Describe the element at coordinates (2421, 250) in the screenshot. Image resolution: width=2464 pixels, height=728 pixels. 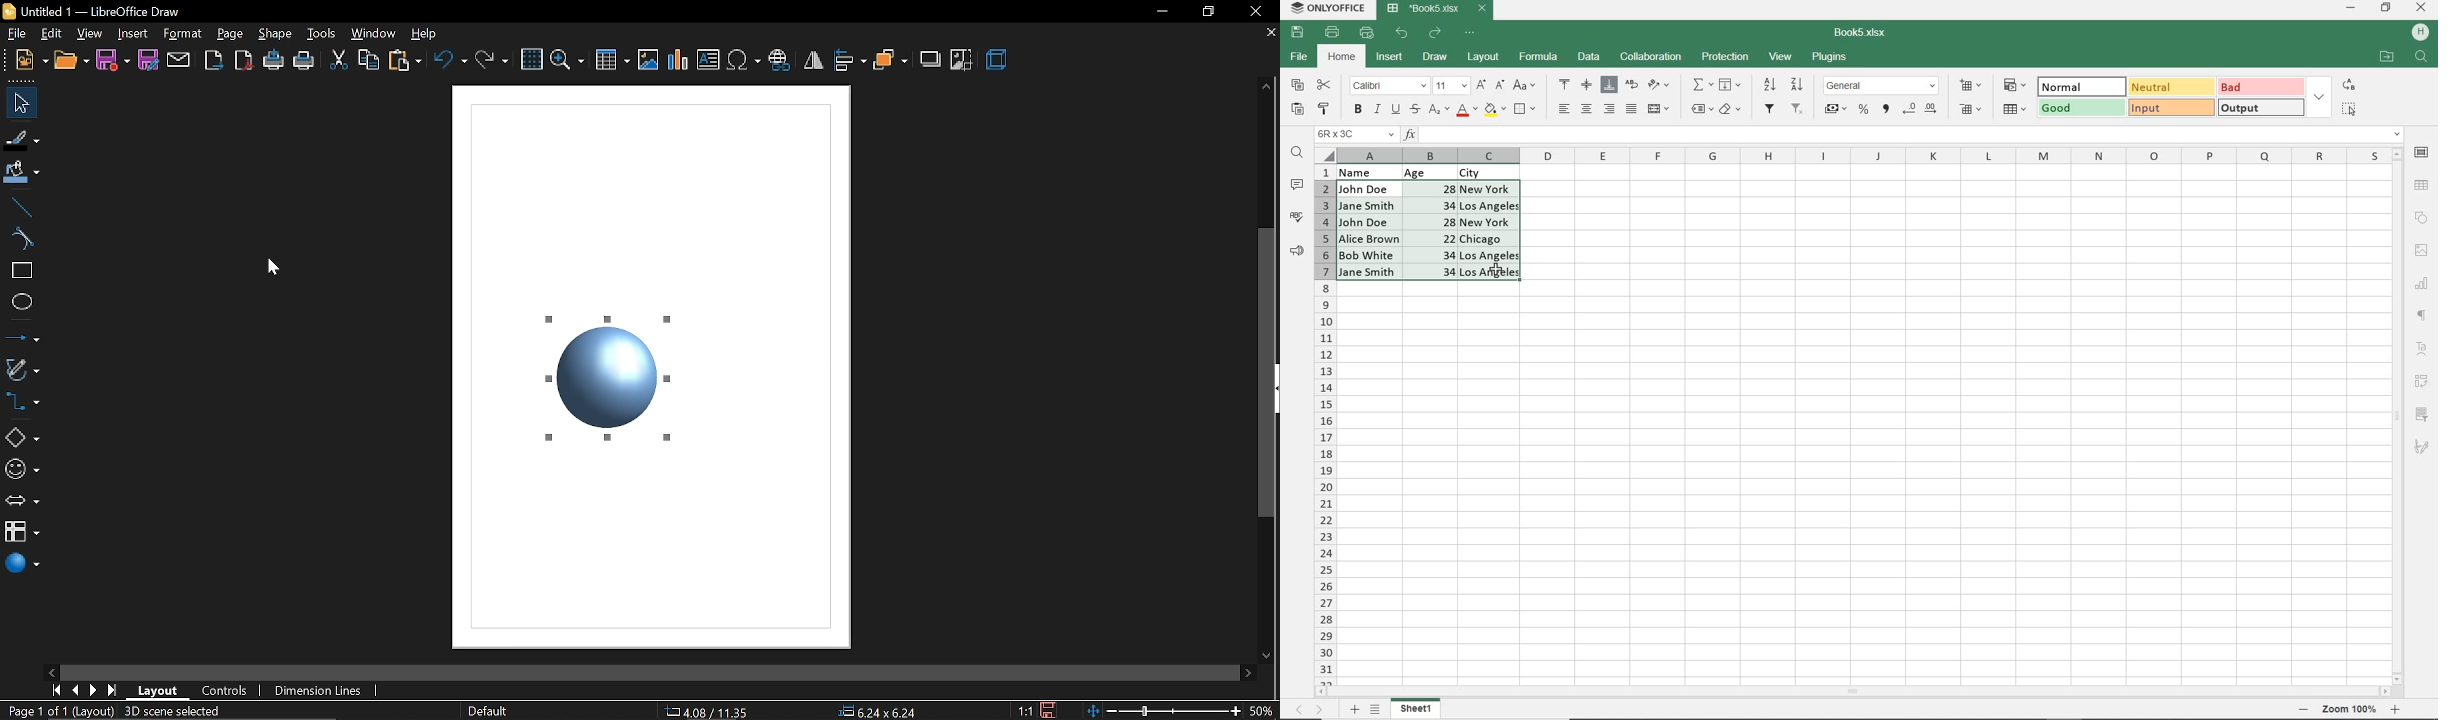
I see `IMAGE` at that location.